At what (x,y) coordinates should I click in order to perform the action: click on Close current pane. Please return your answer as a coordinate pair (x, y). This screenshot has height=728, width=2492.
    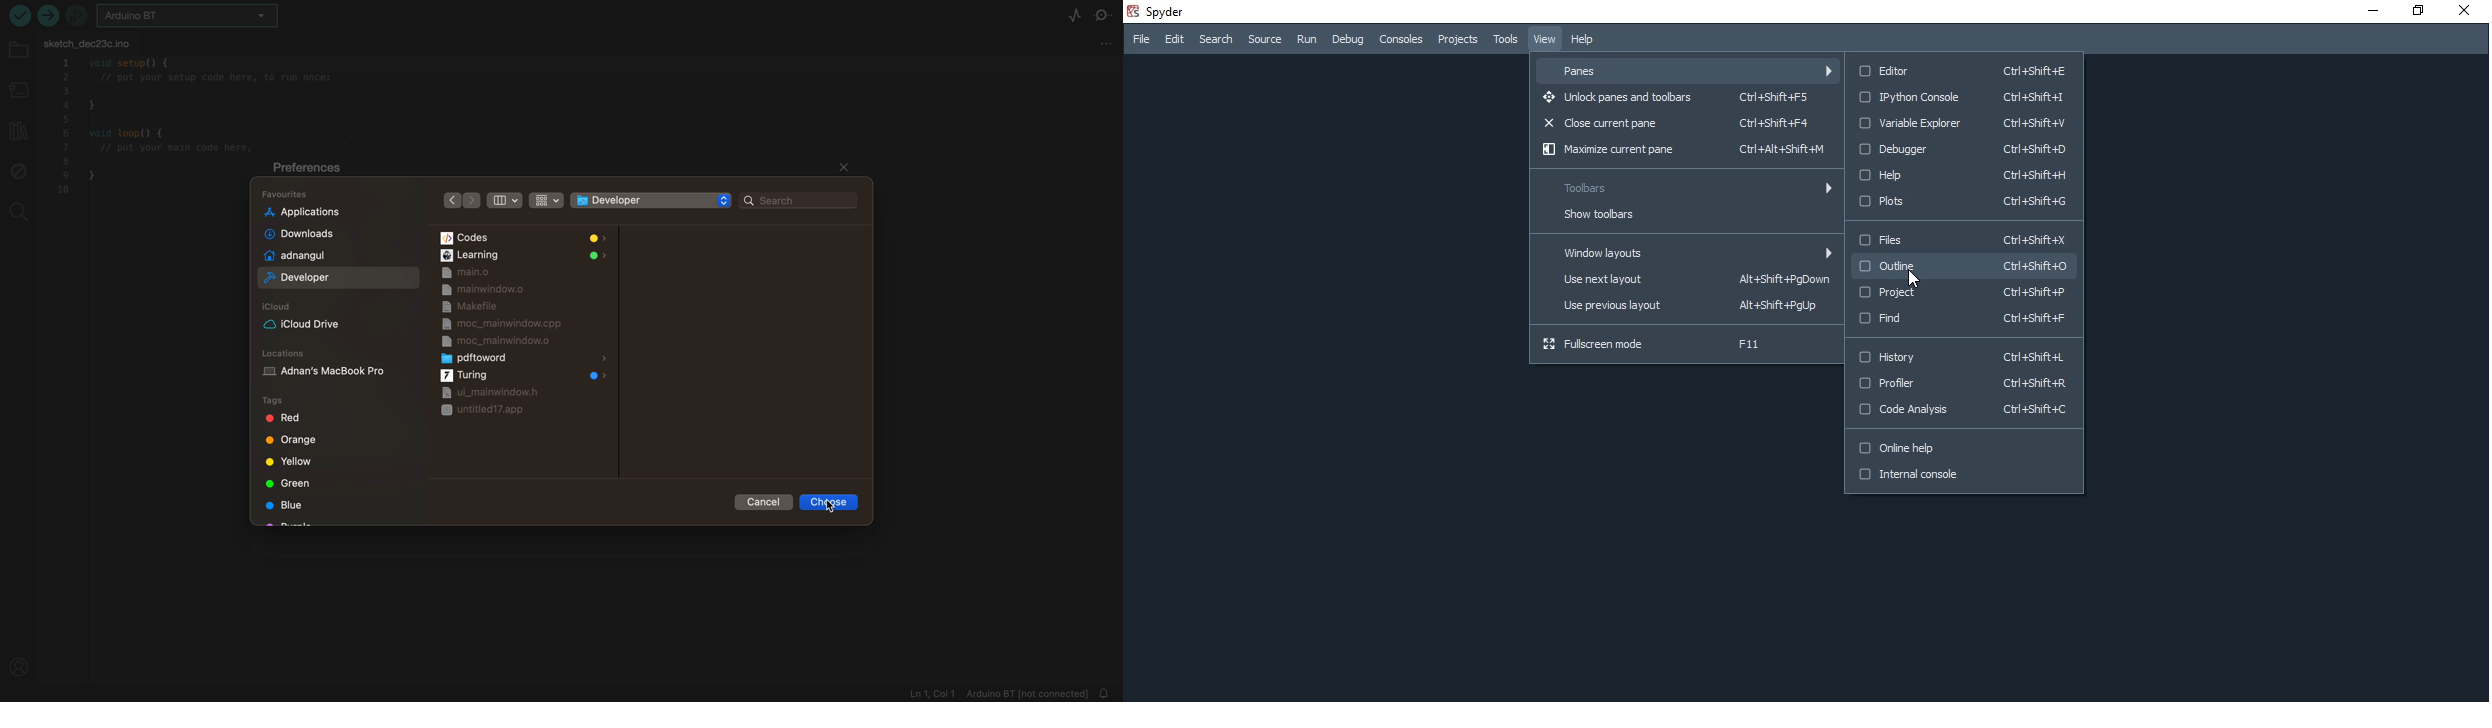
    Looking at the image, I should click on (1687, 123).